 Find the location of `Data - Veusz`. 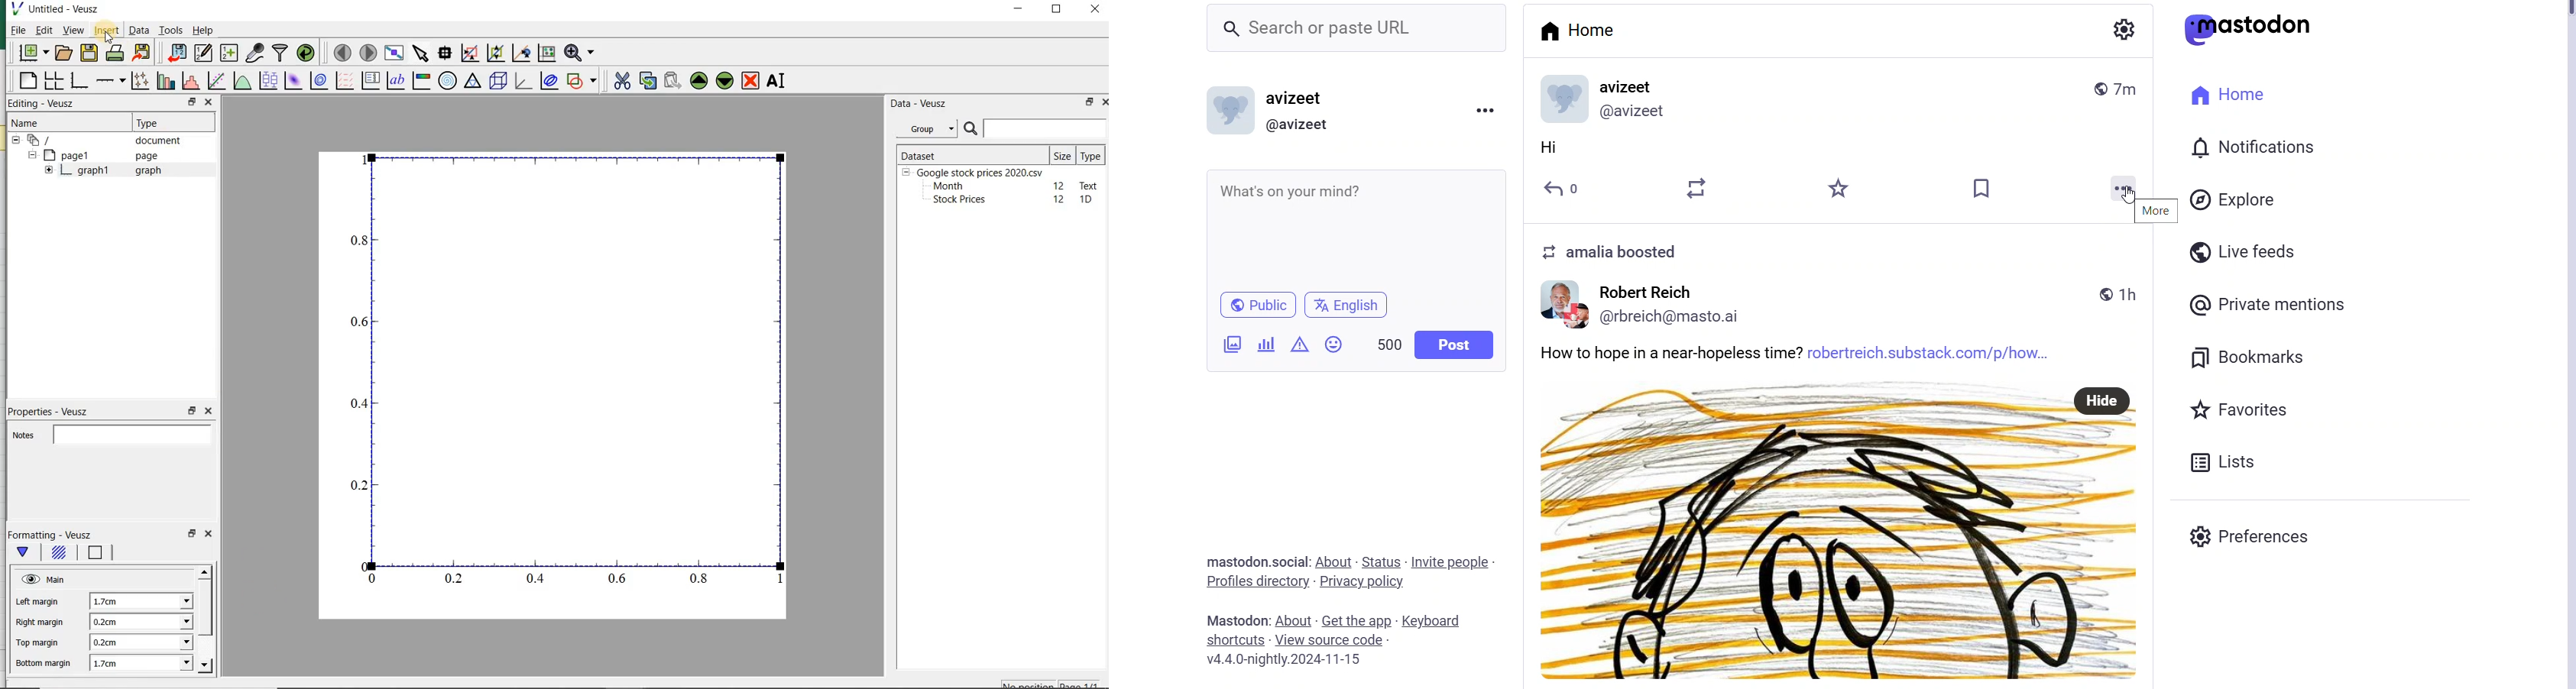

Data - Veusz is located at coordinates (920, 103).